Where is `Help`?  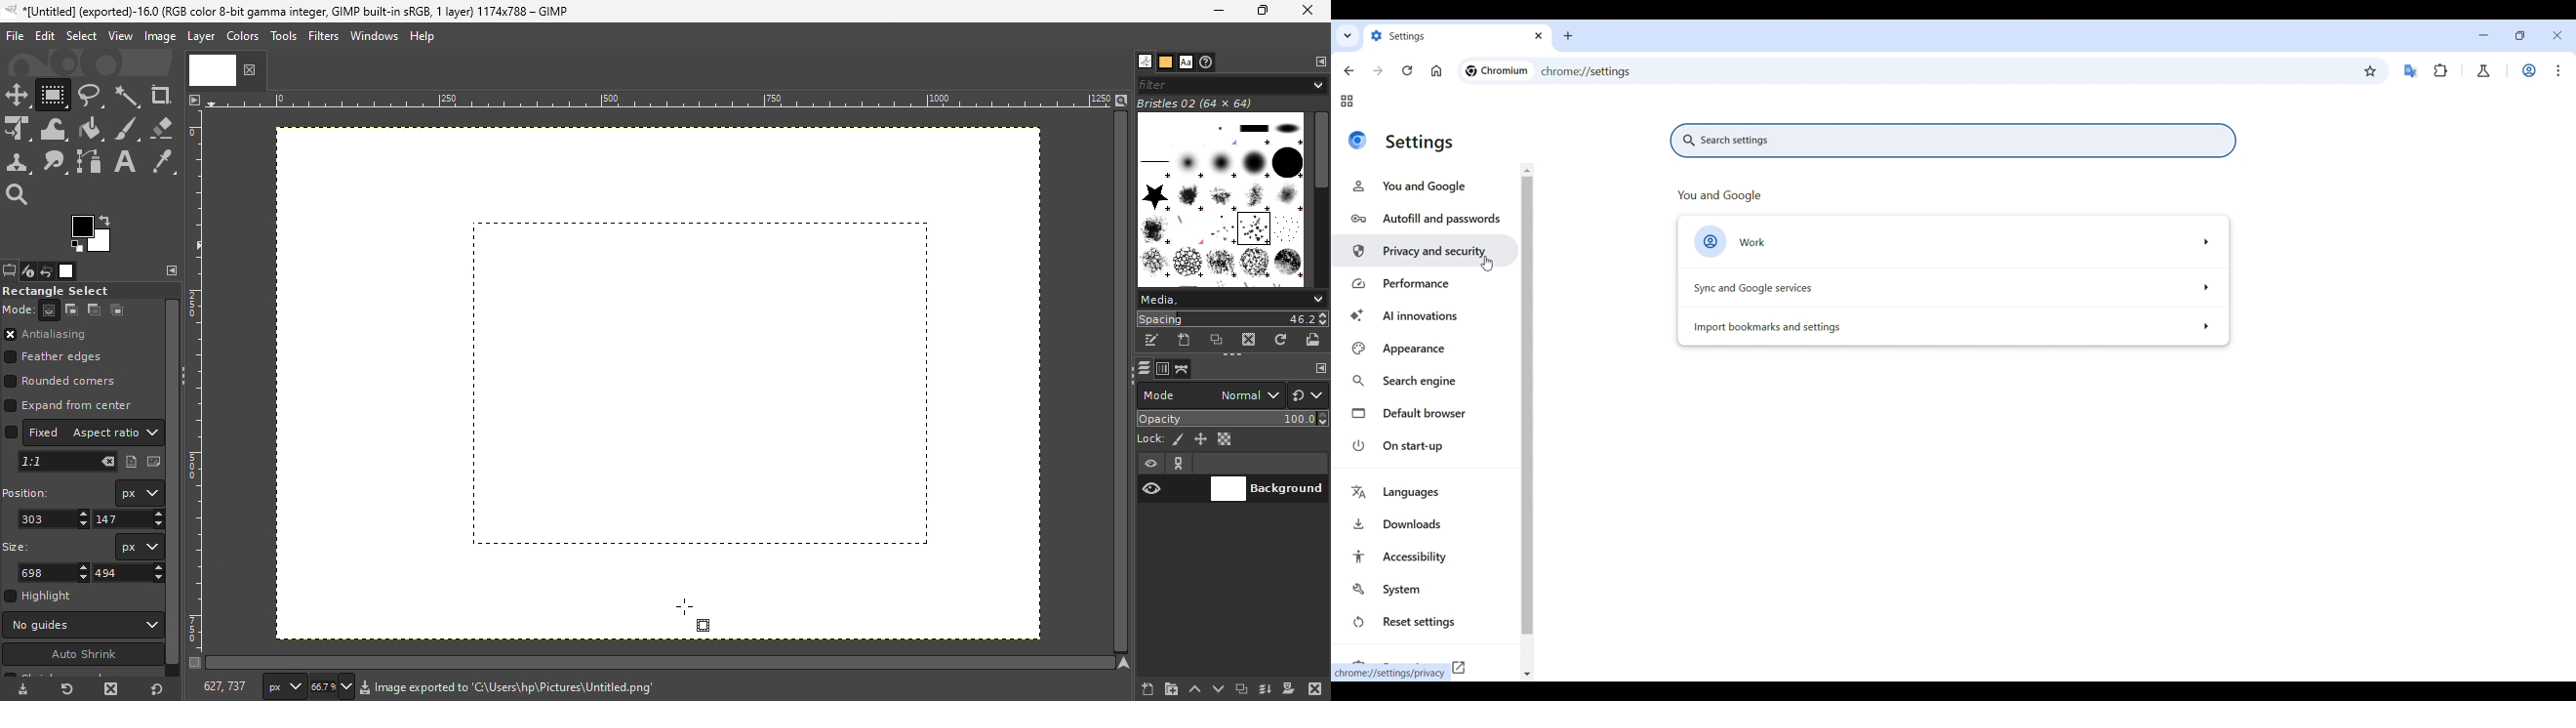 Help is located at coordinates (423, 35).